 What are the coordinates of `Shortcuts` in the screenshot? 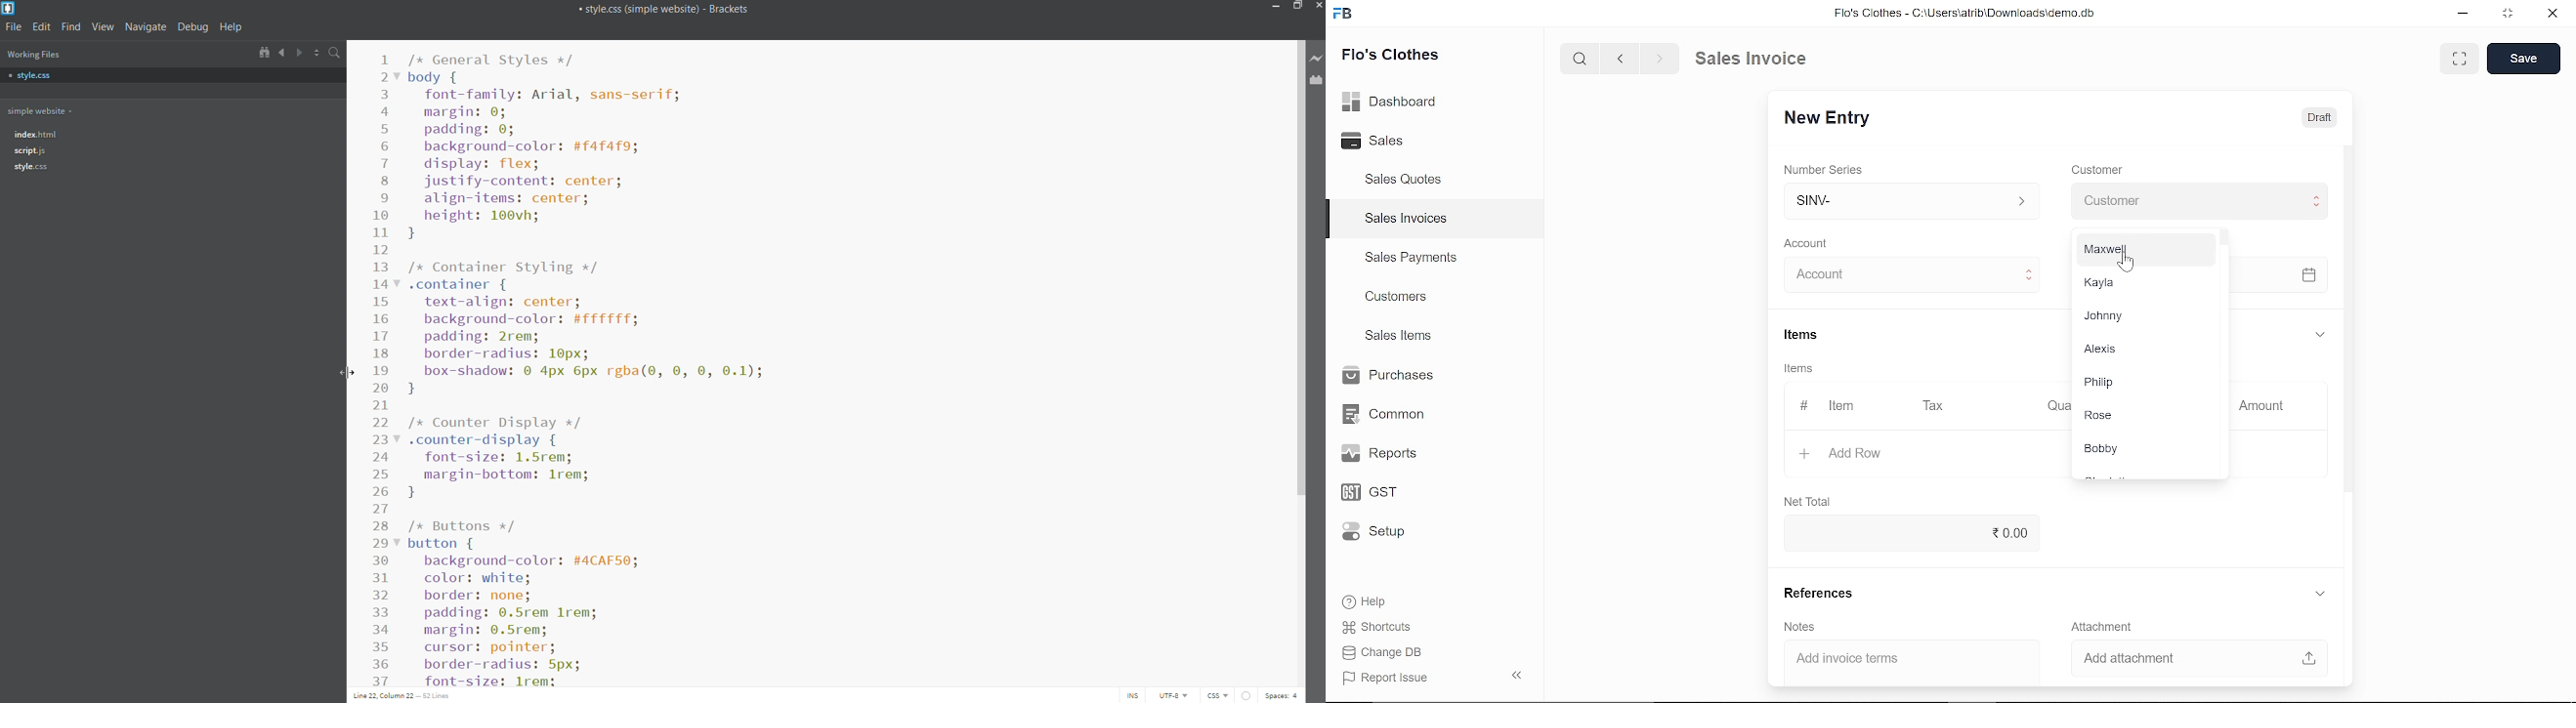 It's located at (1387, 628).